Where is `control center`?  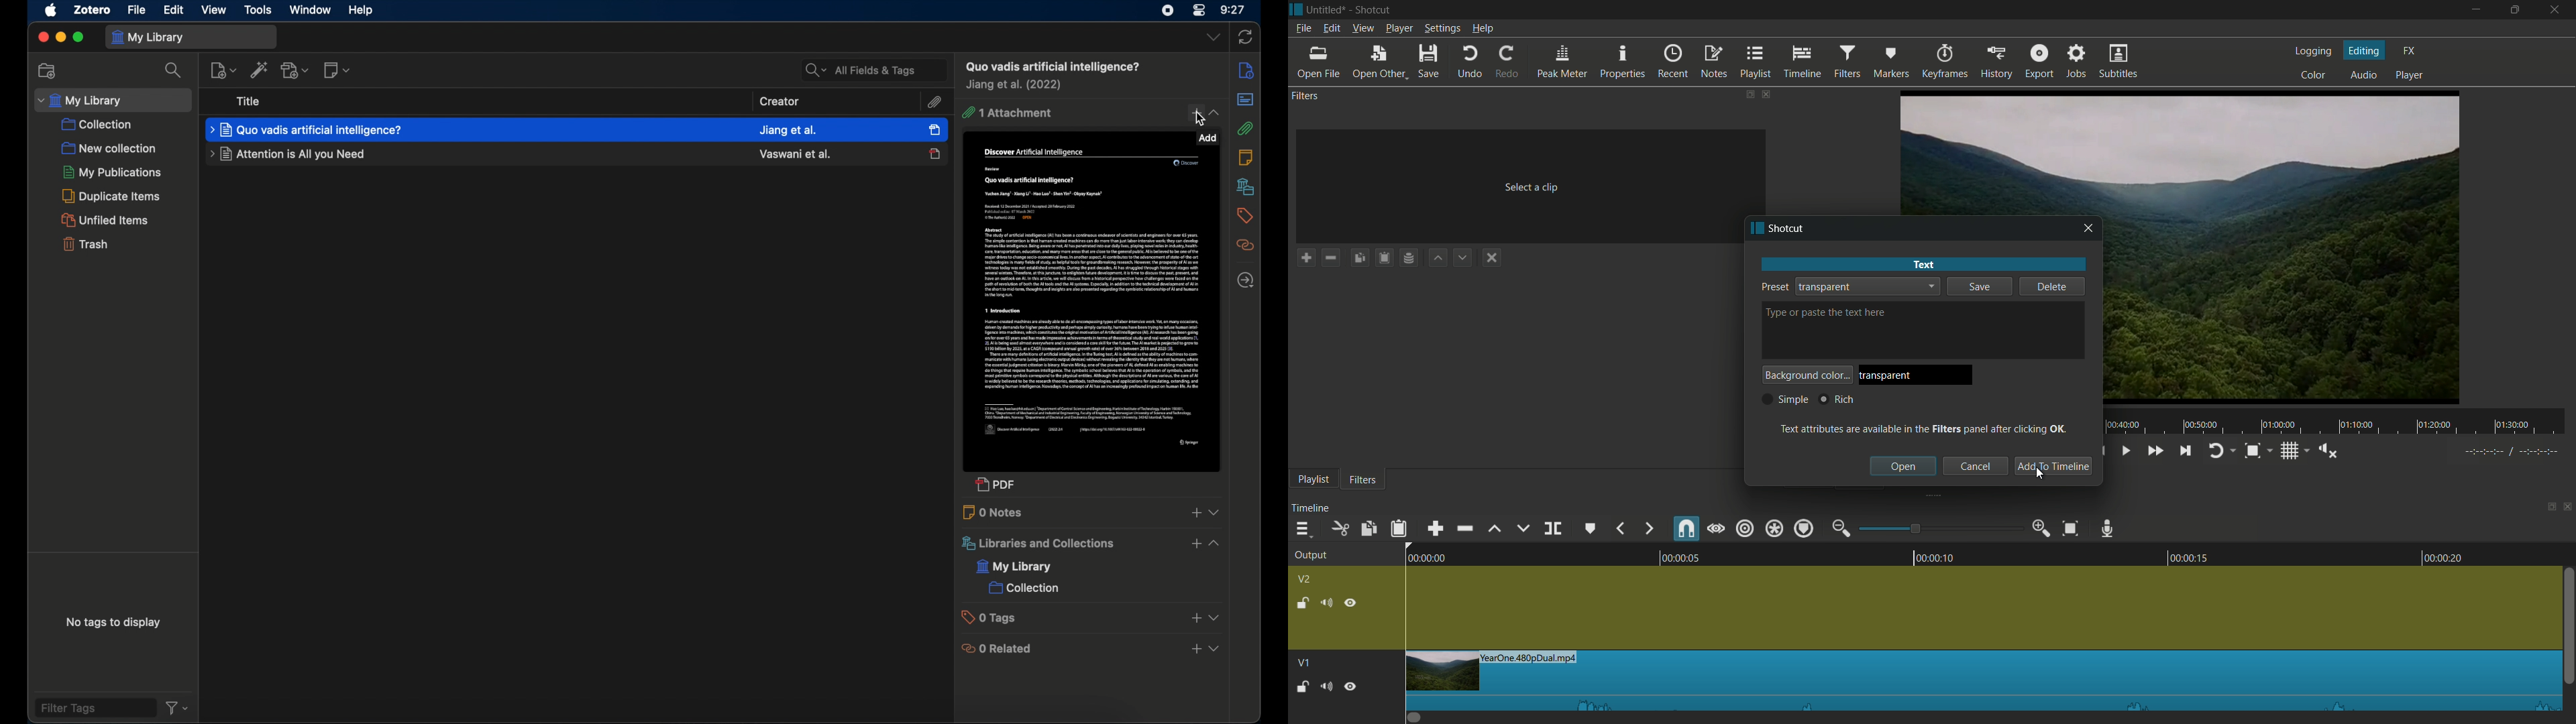
control center is located at coordinates (1199, 11).